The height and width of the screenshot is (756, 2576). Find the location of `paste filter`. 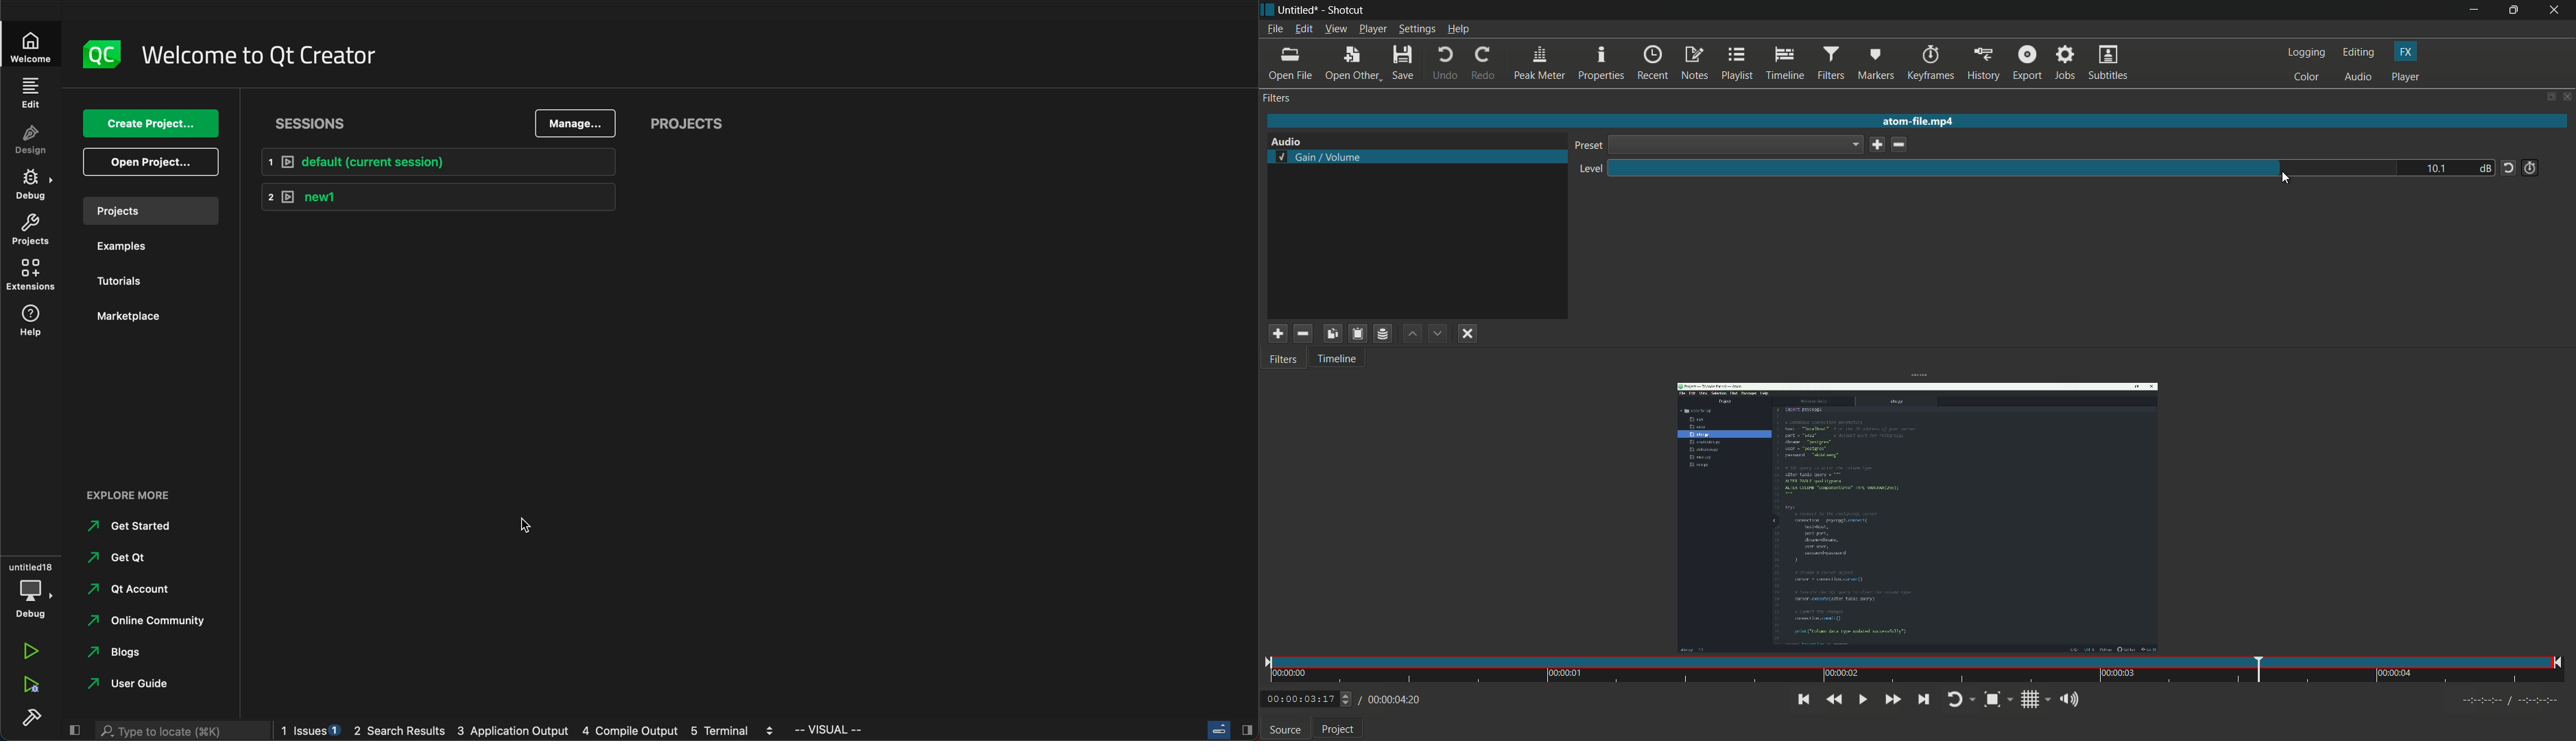

paste filter is located at coordinates (1359, 333).